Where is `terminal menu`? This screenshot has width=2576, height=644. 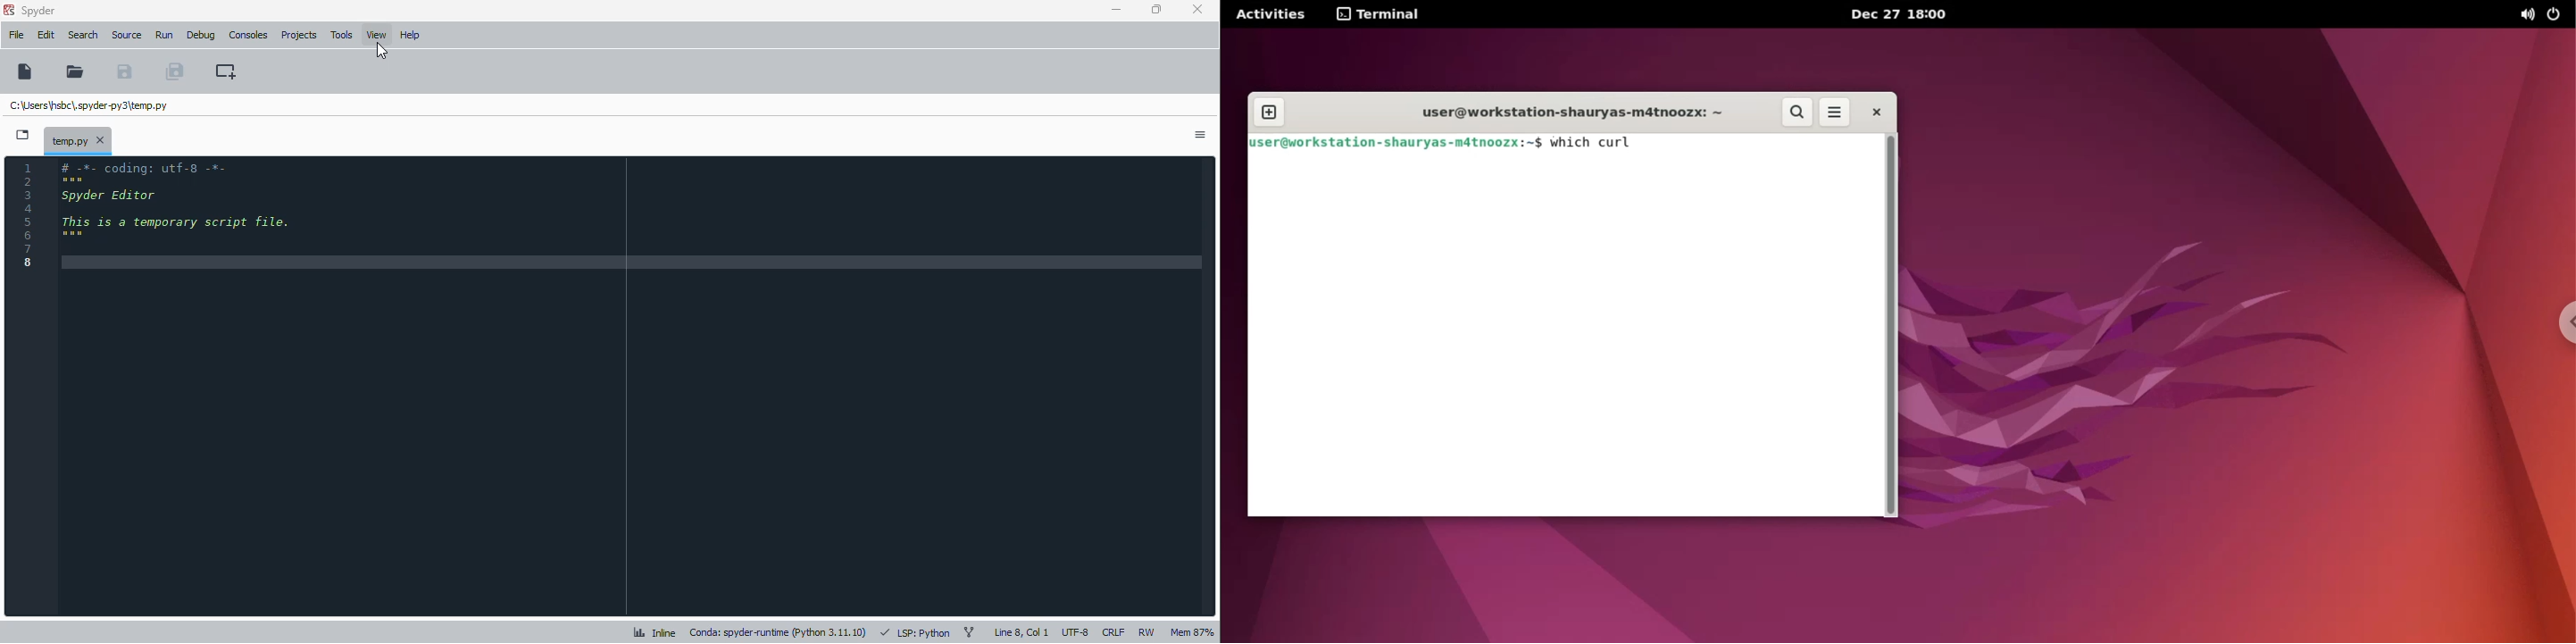
terminal menu is located at coordinates (1383, 15).